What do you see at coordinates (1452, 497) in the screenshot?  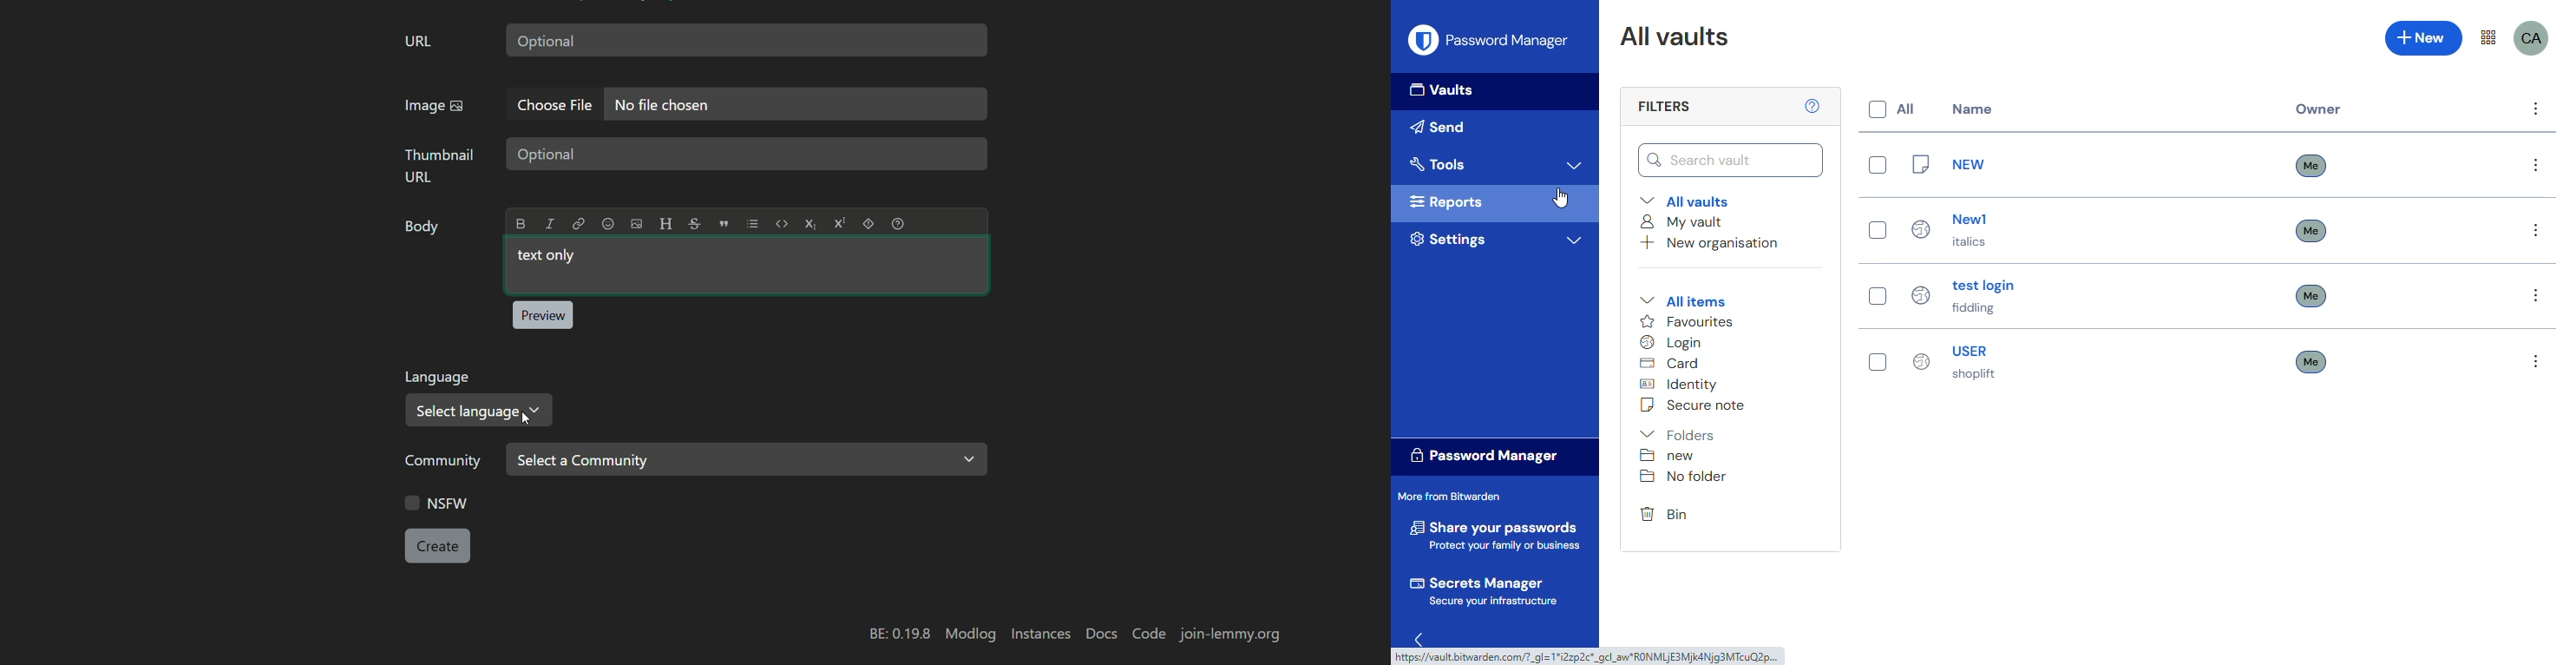 I see `more from bitwarden` at bounding box center [1452, 497].